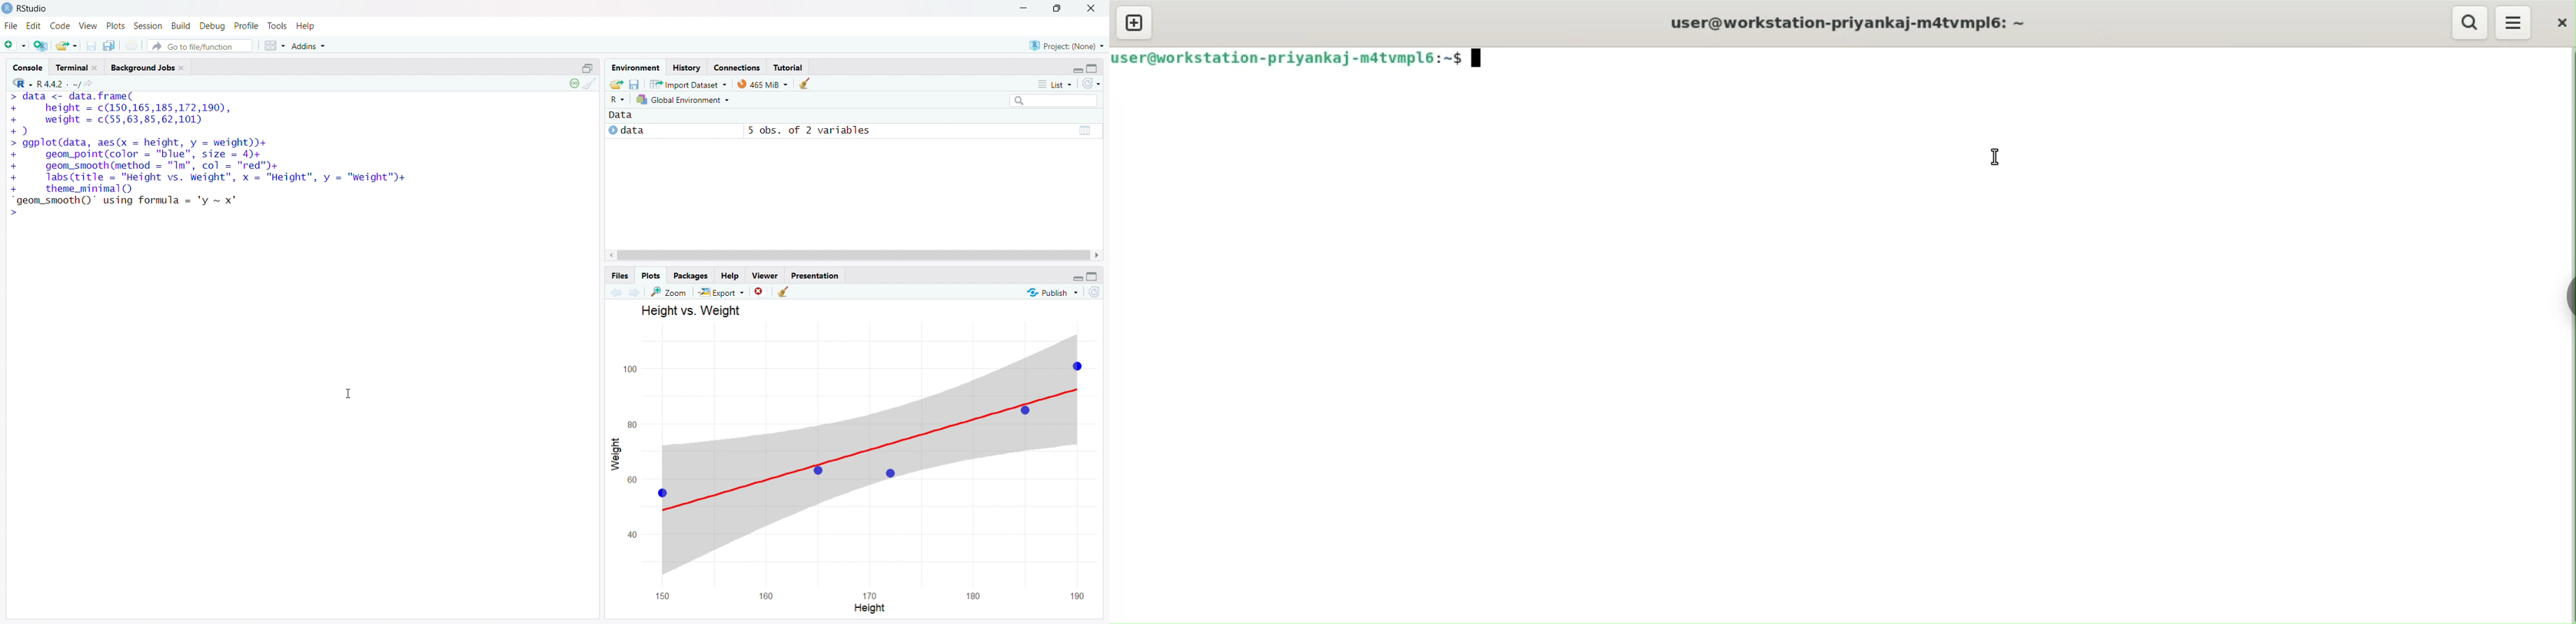 This screenshot has width=2576, height=644. I want to click on list, so click(1055, 84).